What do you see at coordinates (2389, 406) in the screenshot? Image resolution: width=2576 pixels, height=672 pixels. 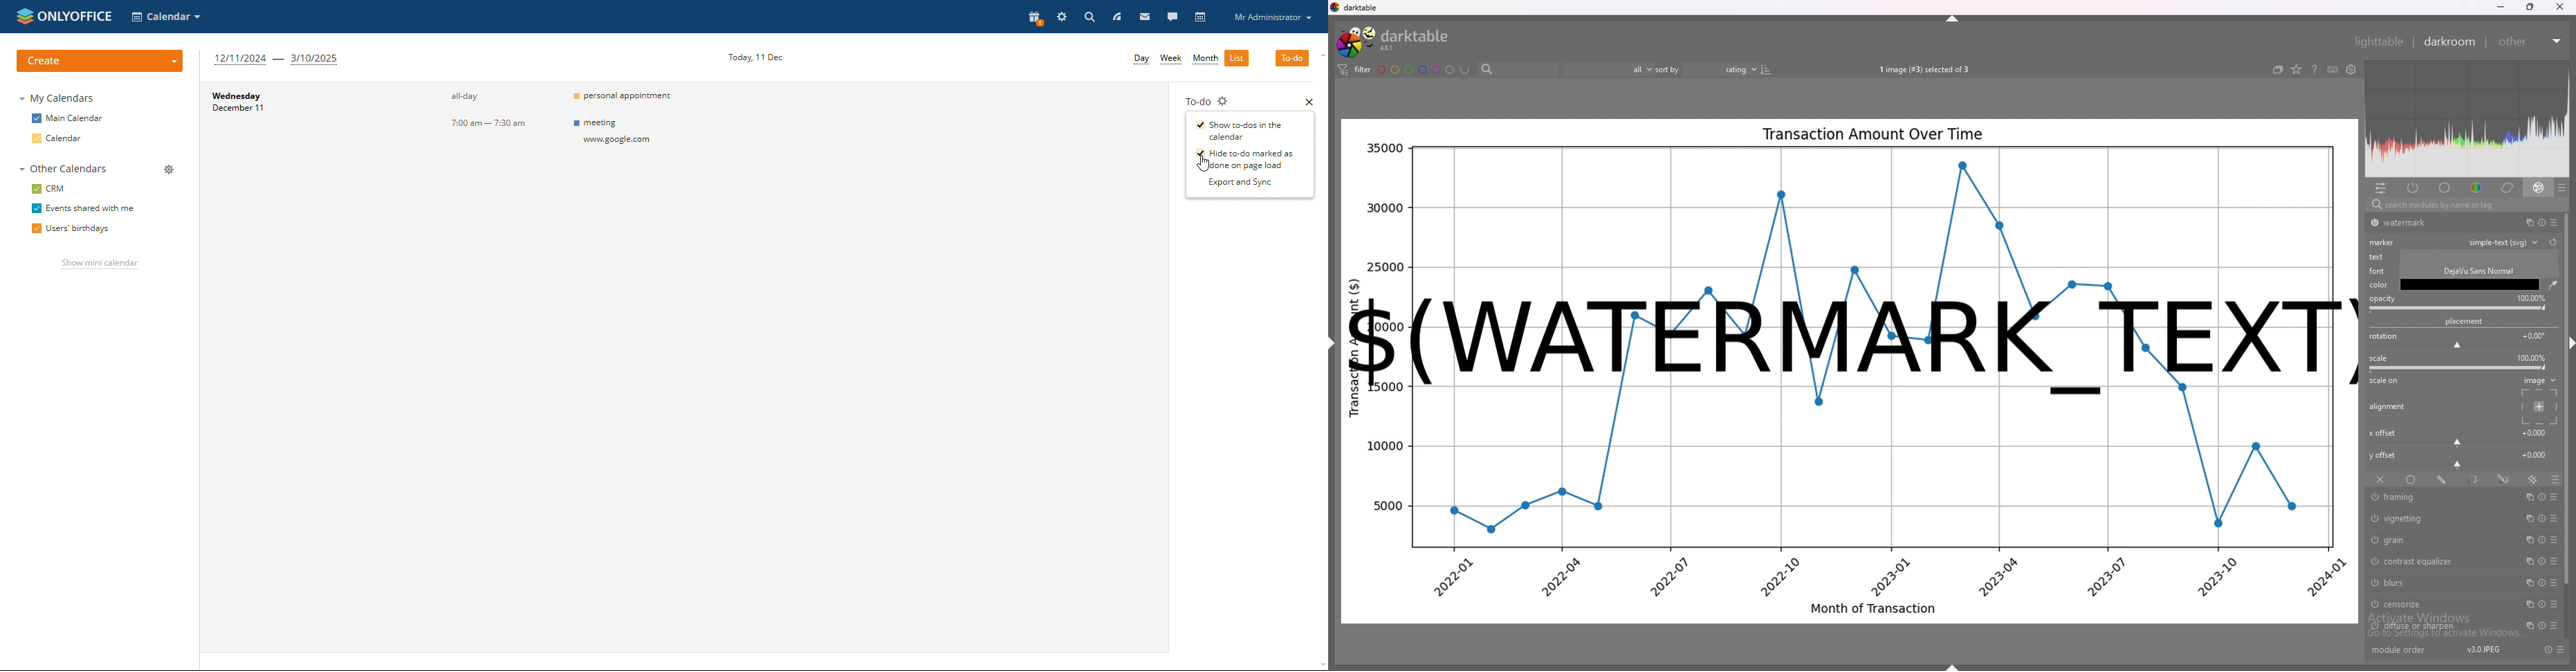 I see `alignment` at bounding box center [2389, 406].